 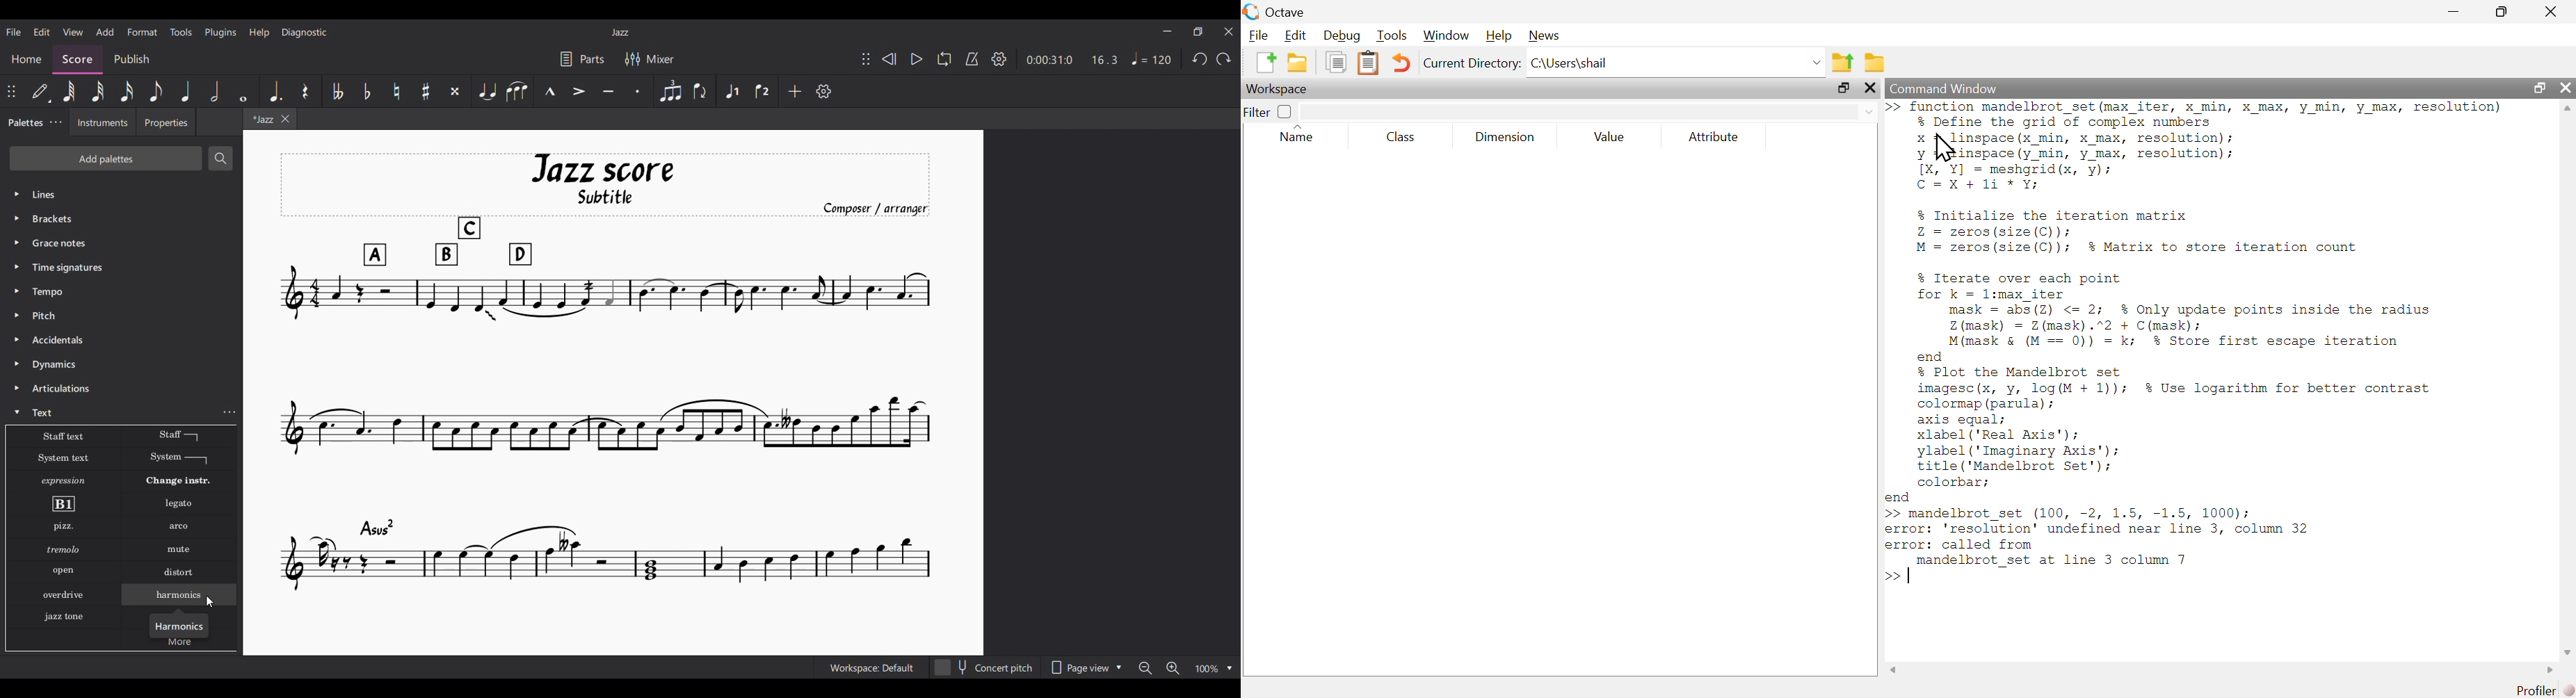 I want to click on Expression, so click(x=66, y=481).